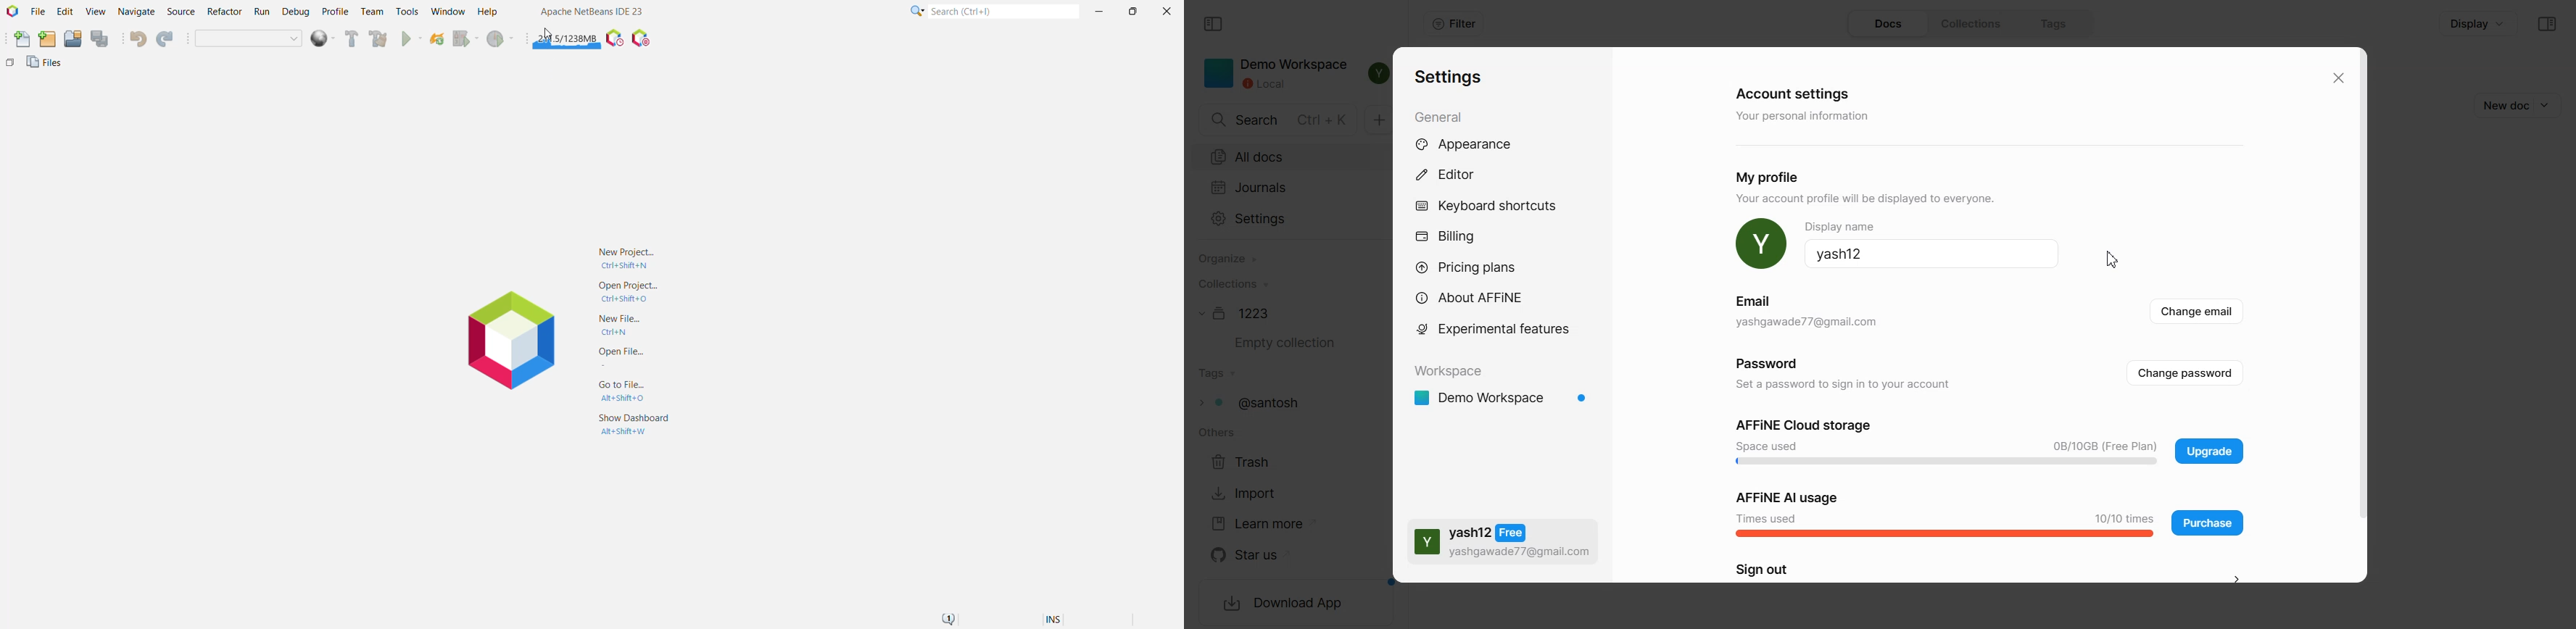  Describe the element at coordinates (1265, 555) in the screenshot. I see `Star us` at that location.